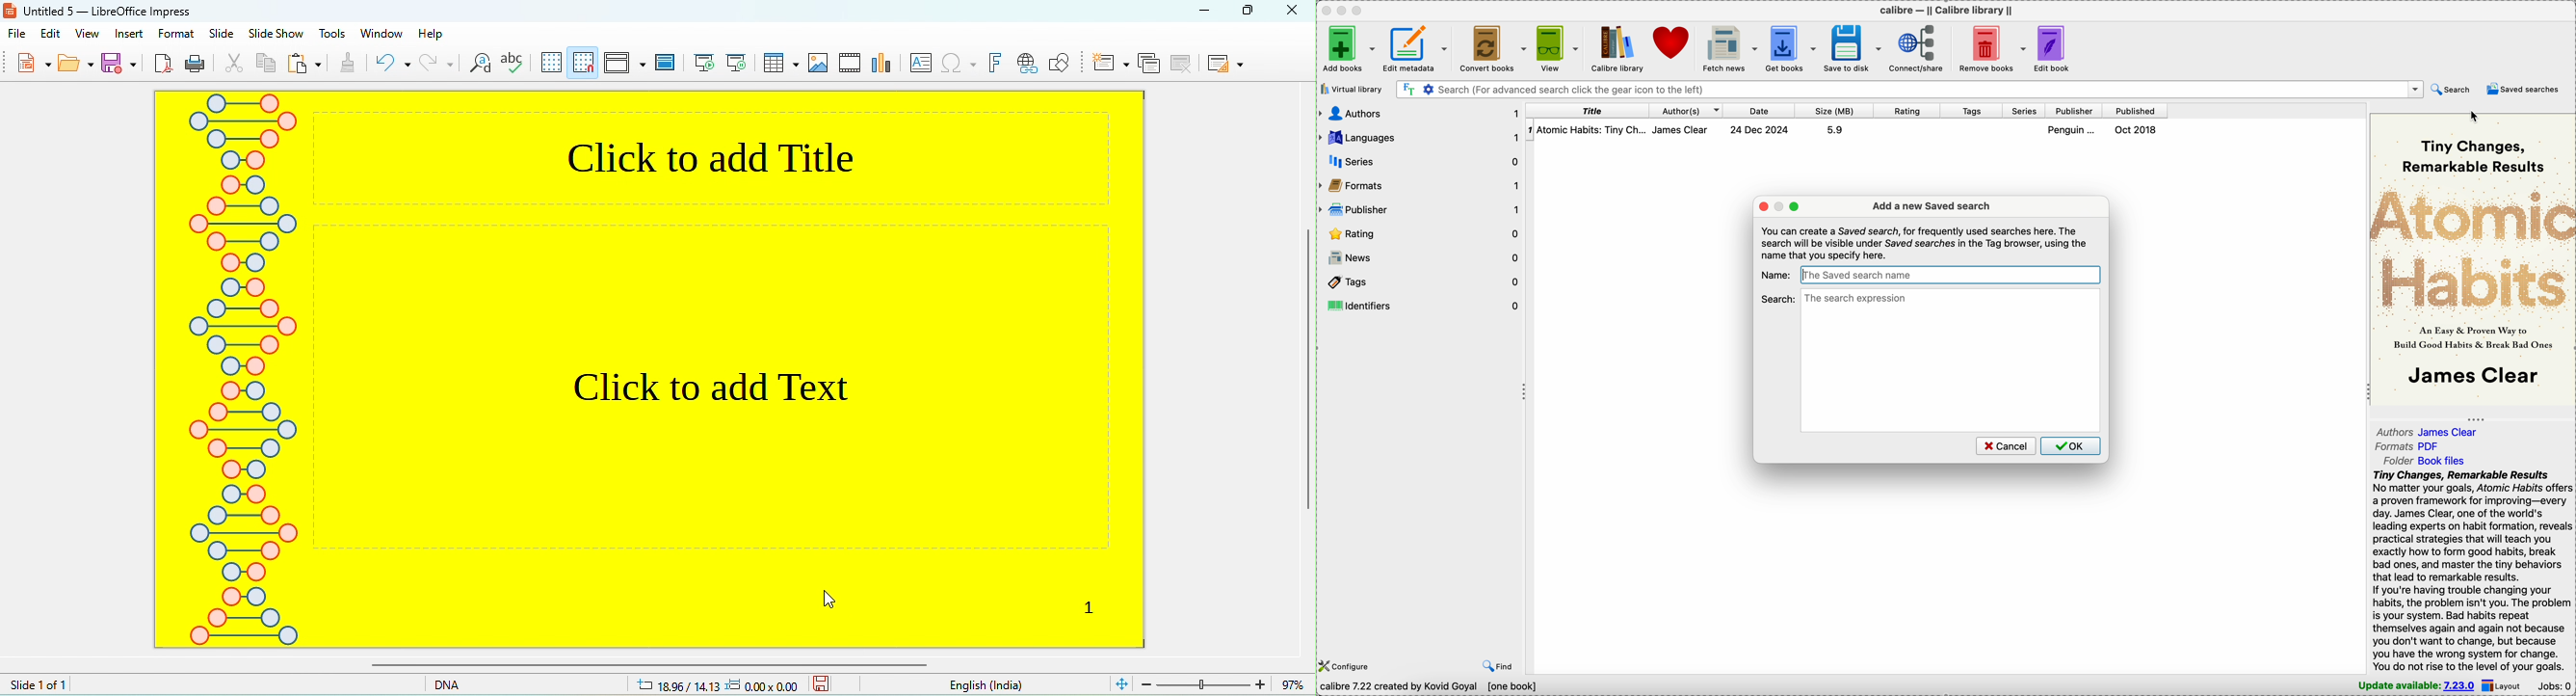 The image size is (2576, 700). I want to click on 1 - index number, so click(1530, 130).